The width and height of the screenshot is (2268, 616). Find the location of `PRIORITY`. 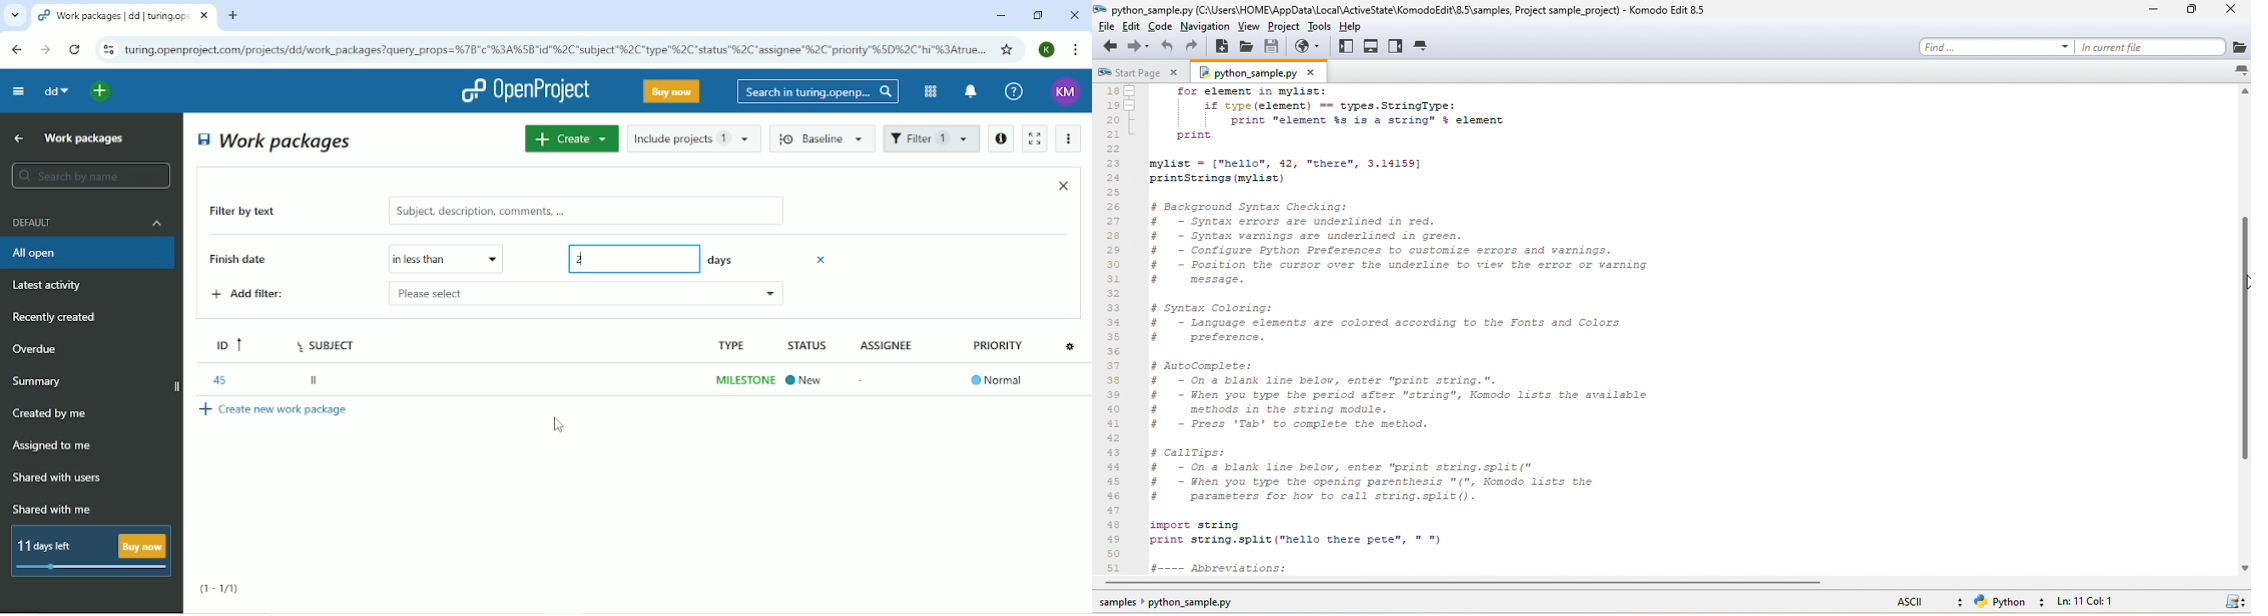

PRIORITY is located at coordinates (995, 344).